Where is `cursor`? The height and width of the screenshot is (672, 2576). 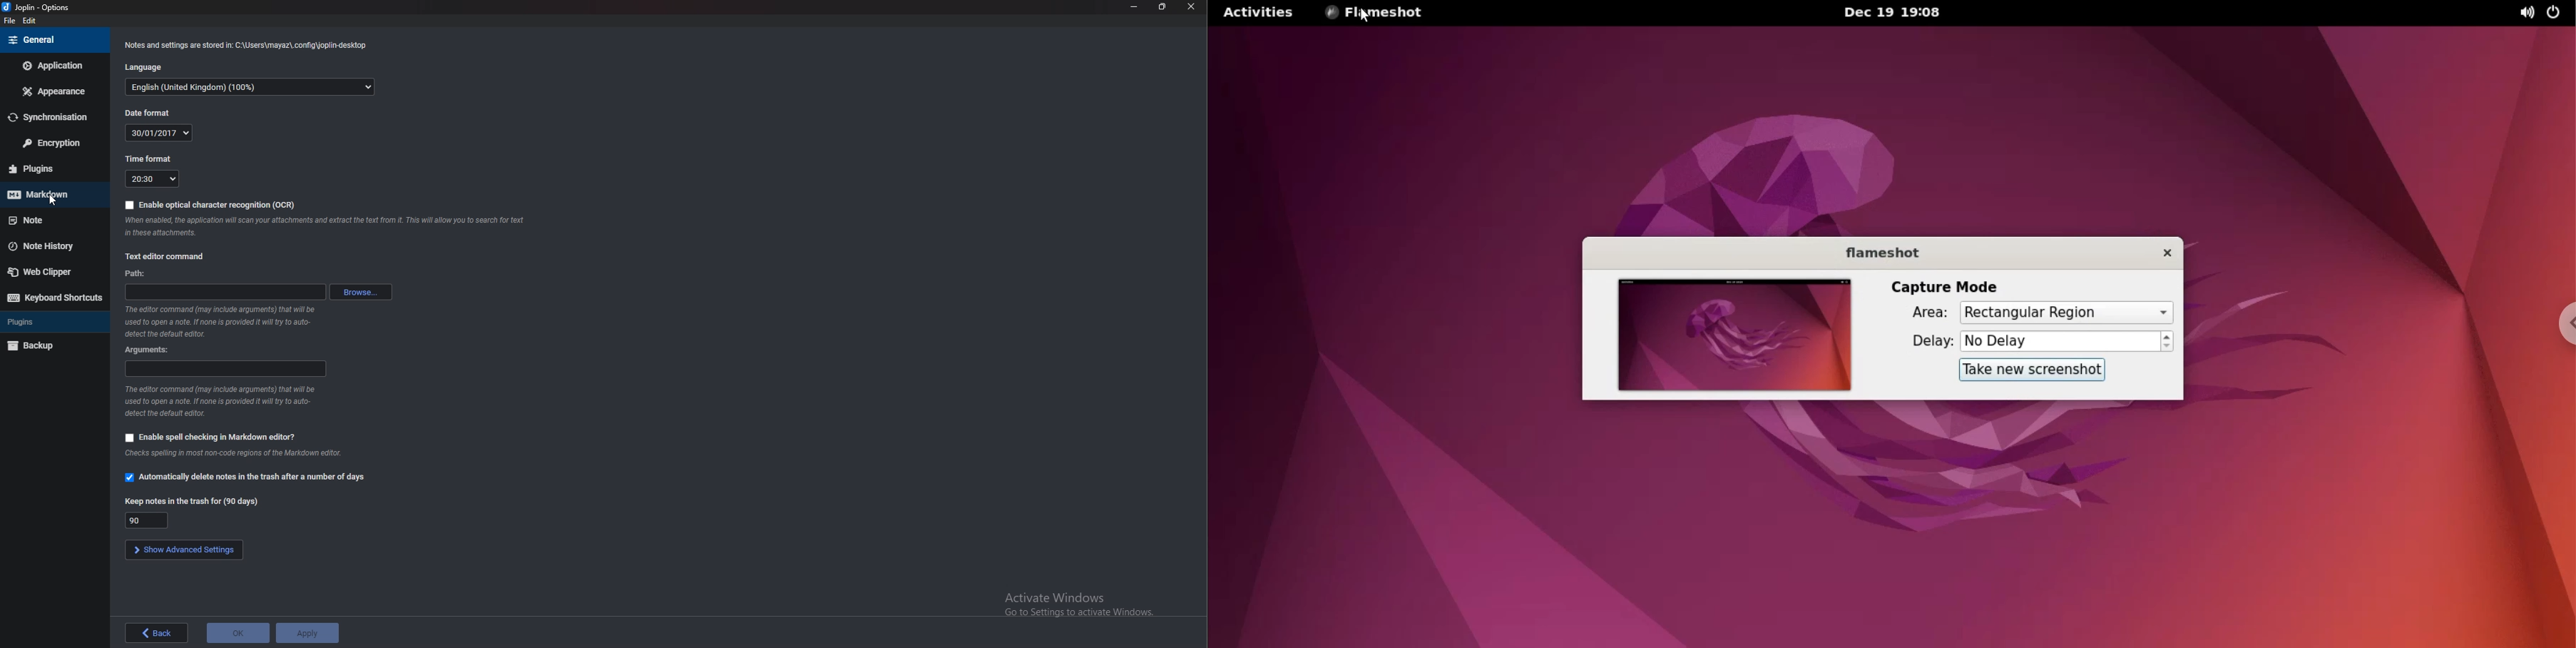 cursor is located at coordinates (55, 200).